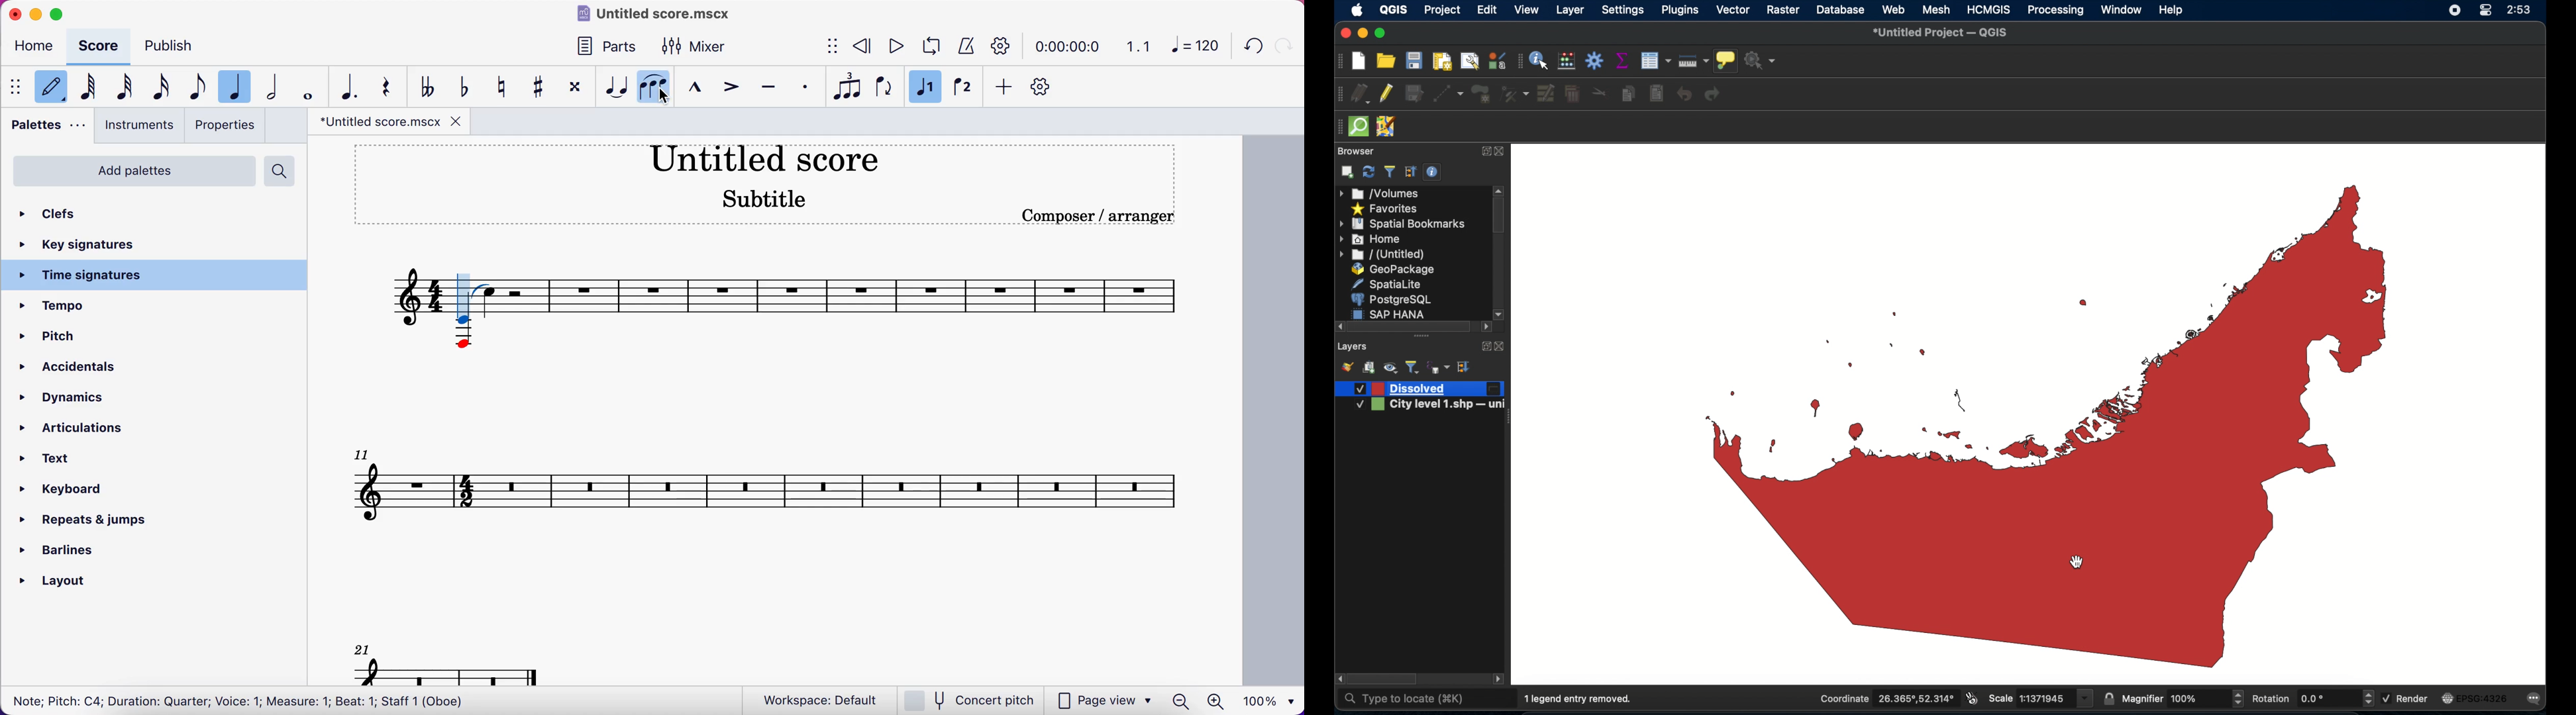  Describe the element at coordinates (1513, 93) in the screenshot. I see `vertes tool` at that location.